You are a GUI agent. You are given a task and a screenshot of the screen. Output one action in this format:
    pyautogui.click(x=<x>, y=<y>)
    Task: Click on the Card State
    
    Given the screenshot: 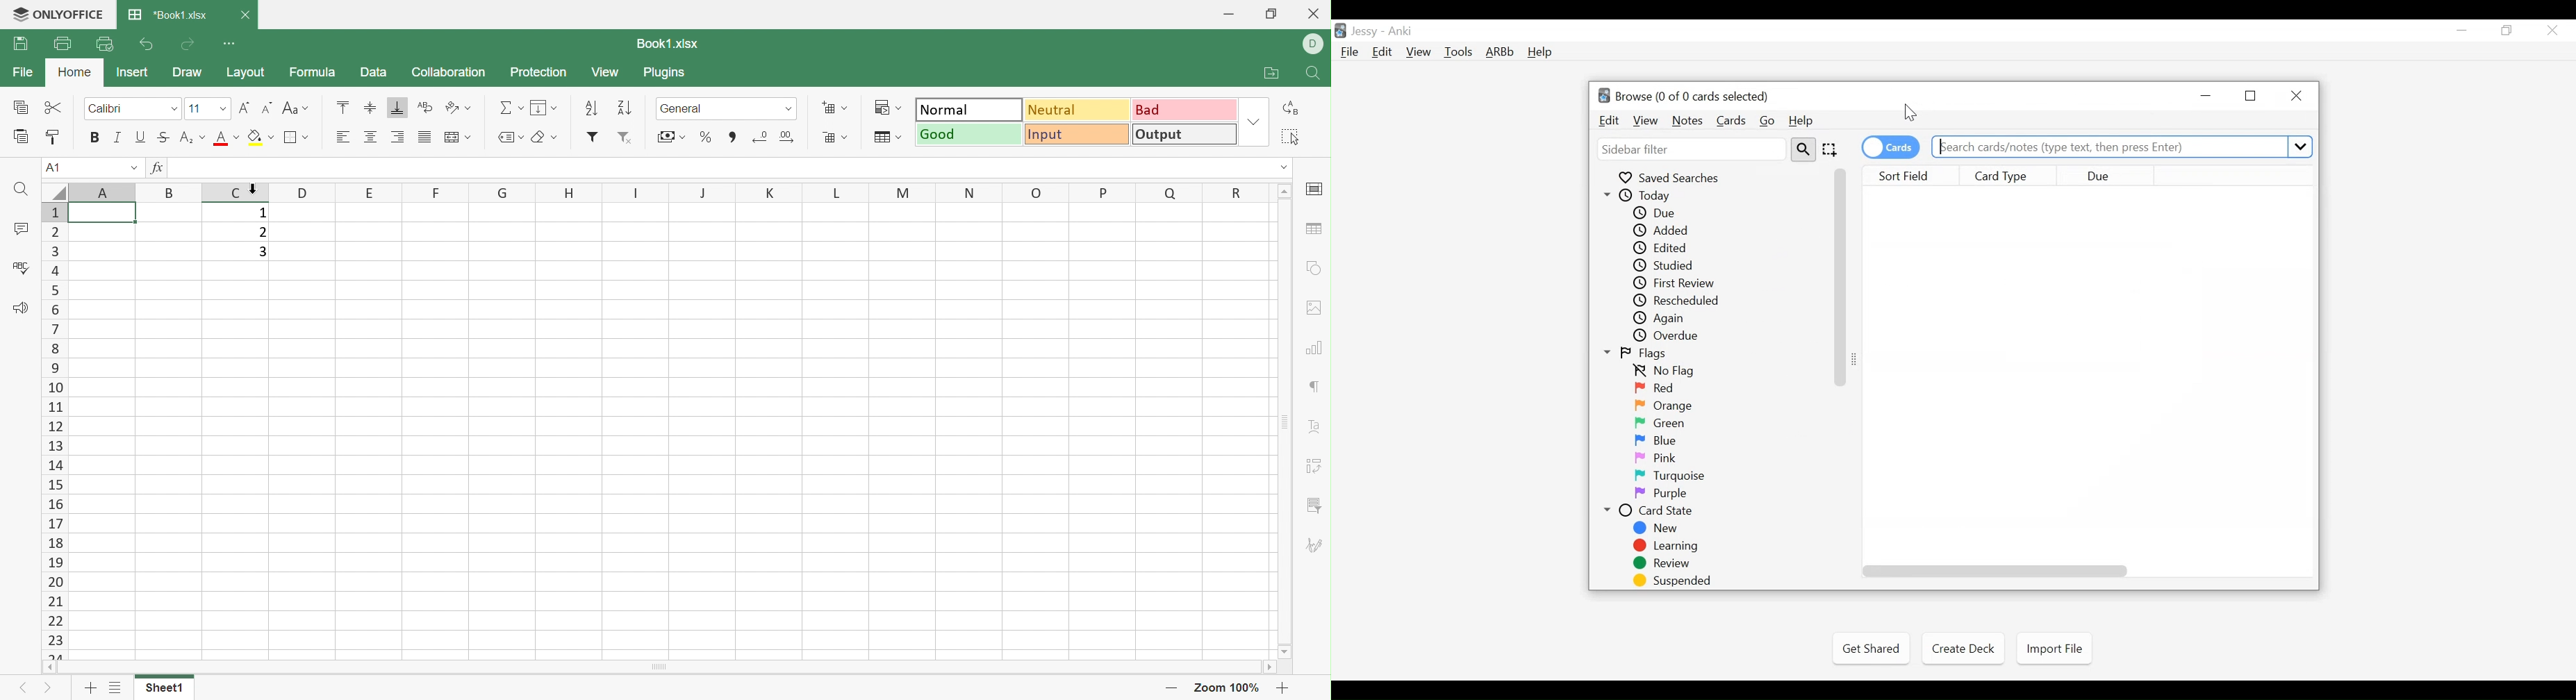 What is the action you would take?
    pyautogui.click(x=1659, y=511)
    